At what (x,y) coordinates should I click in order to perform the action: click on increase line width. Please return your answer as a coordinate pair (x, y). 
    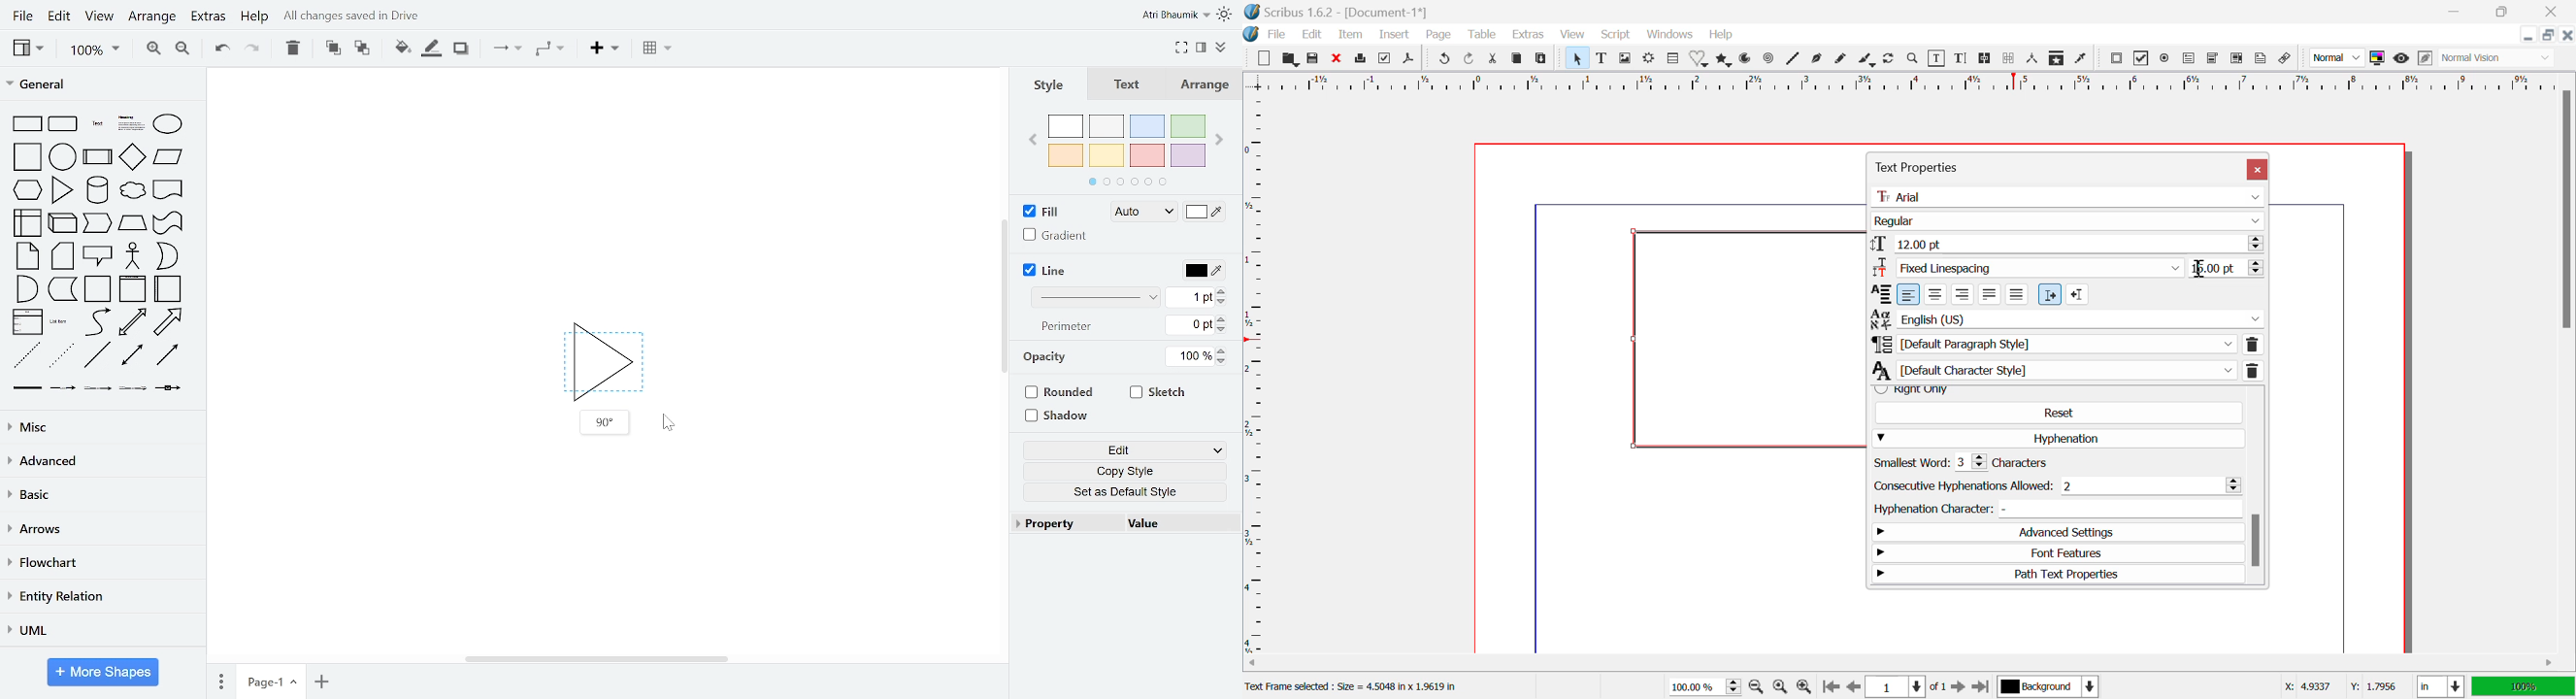
    Looking at the image, I should click on (1221, 290).